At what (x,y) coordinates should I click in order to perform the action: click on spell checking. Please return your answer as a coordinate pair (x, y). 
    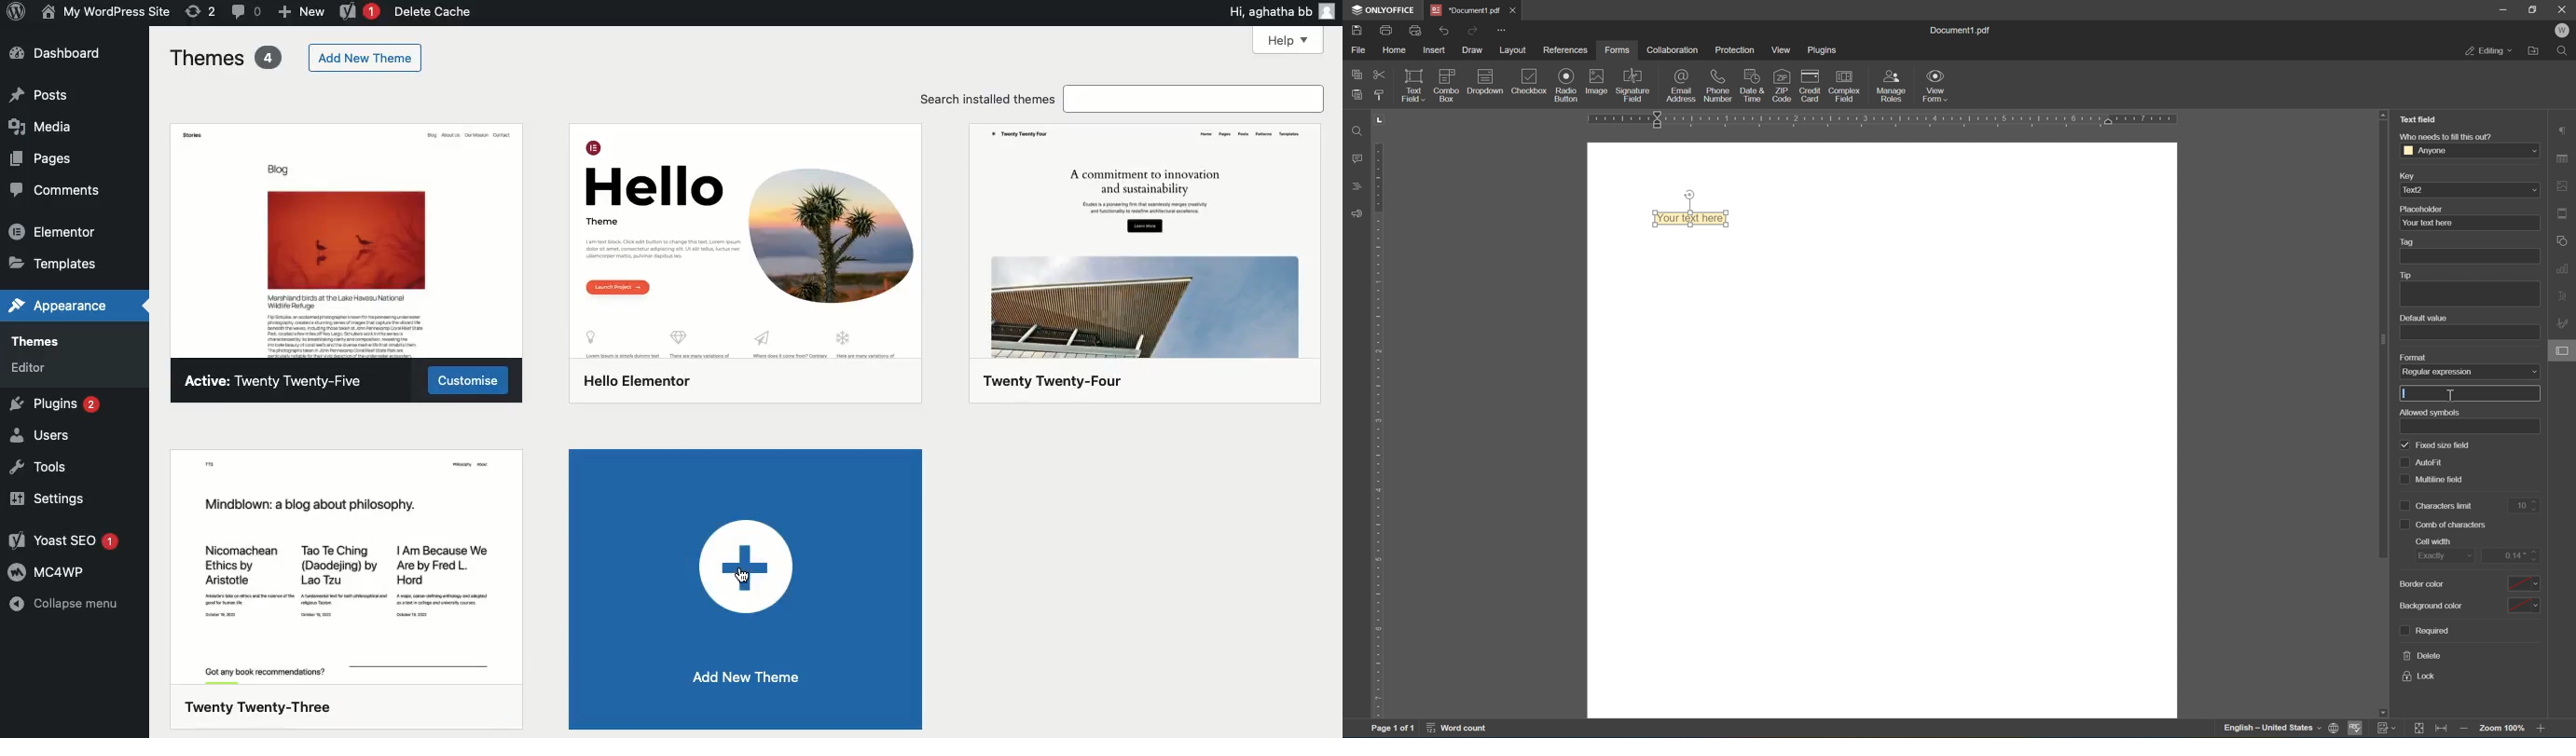
    Looking at the image, I should click on (2357, 728).